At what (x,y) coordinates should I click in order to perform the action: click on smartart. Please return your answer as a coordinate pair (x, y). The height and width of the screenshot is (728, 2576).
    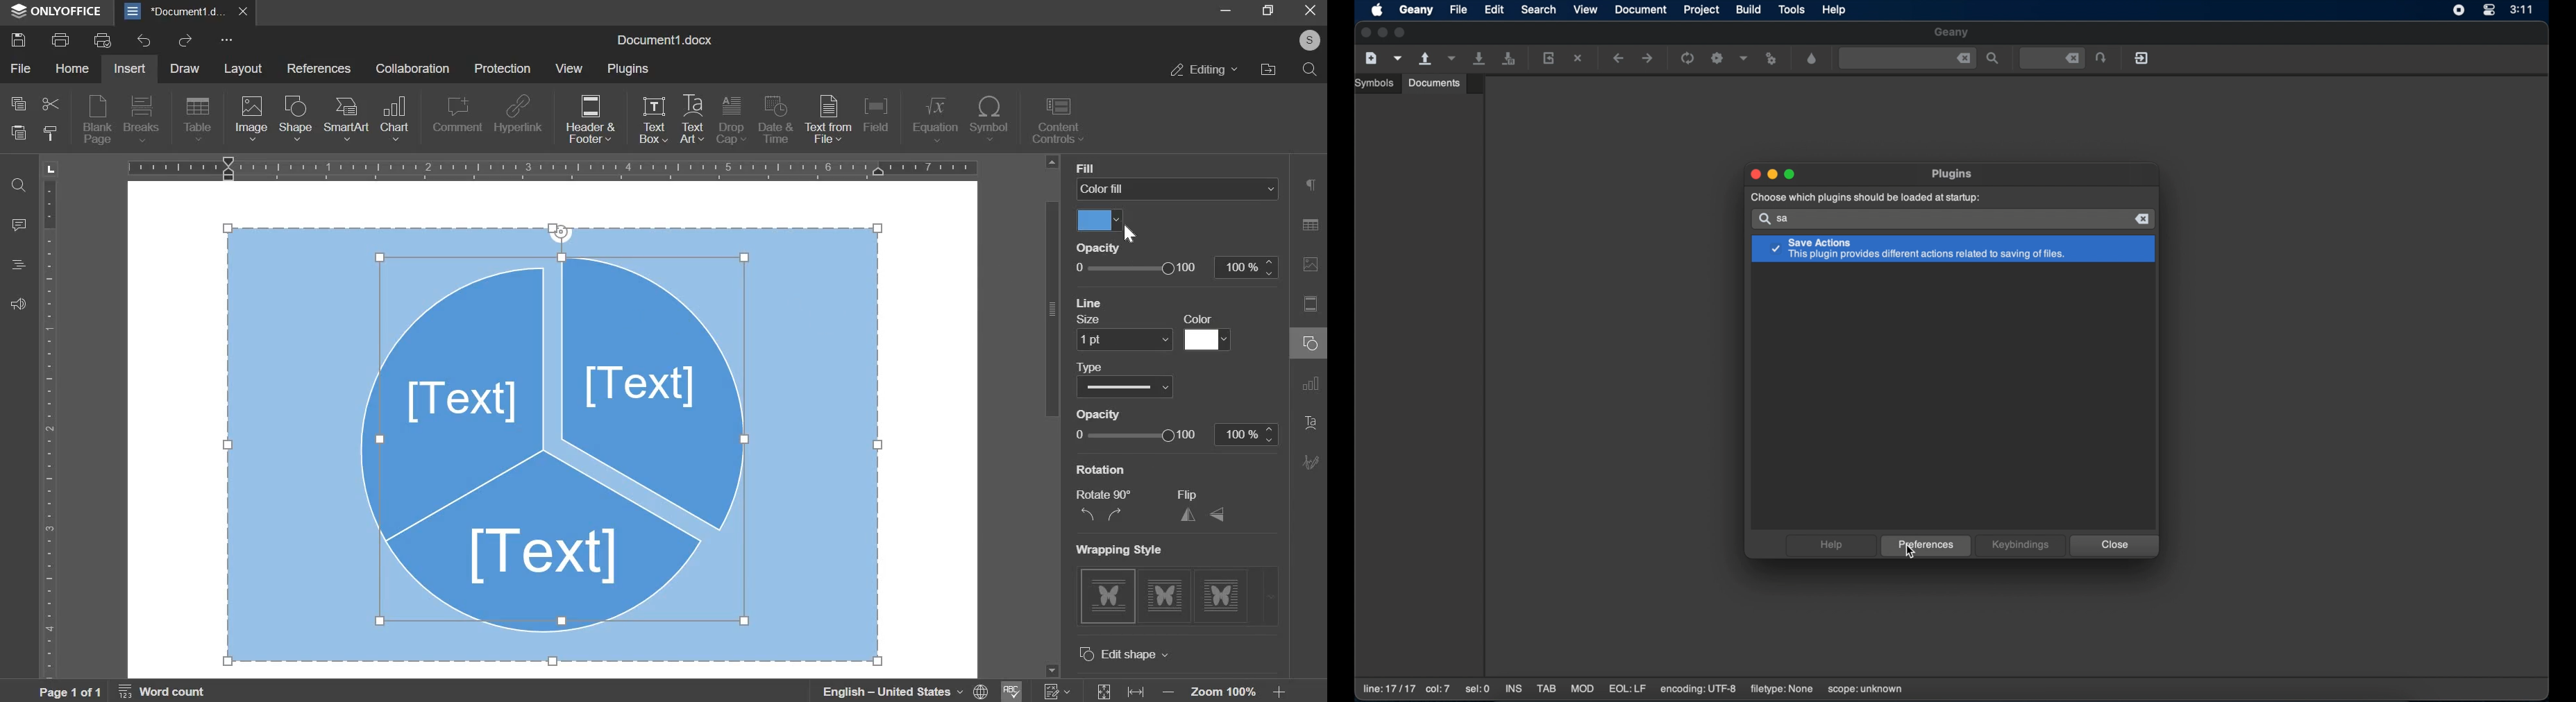
    Looking at the image, I should click on (347, 118).